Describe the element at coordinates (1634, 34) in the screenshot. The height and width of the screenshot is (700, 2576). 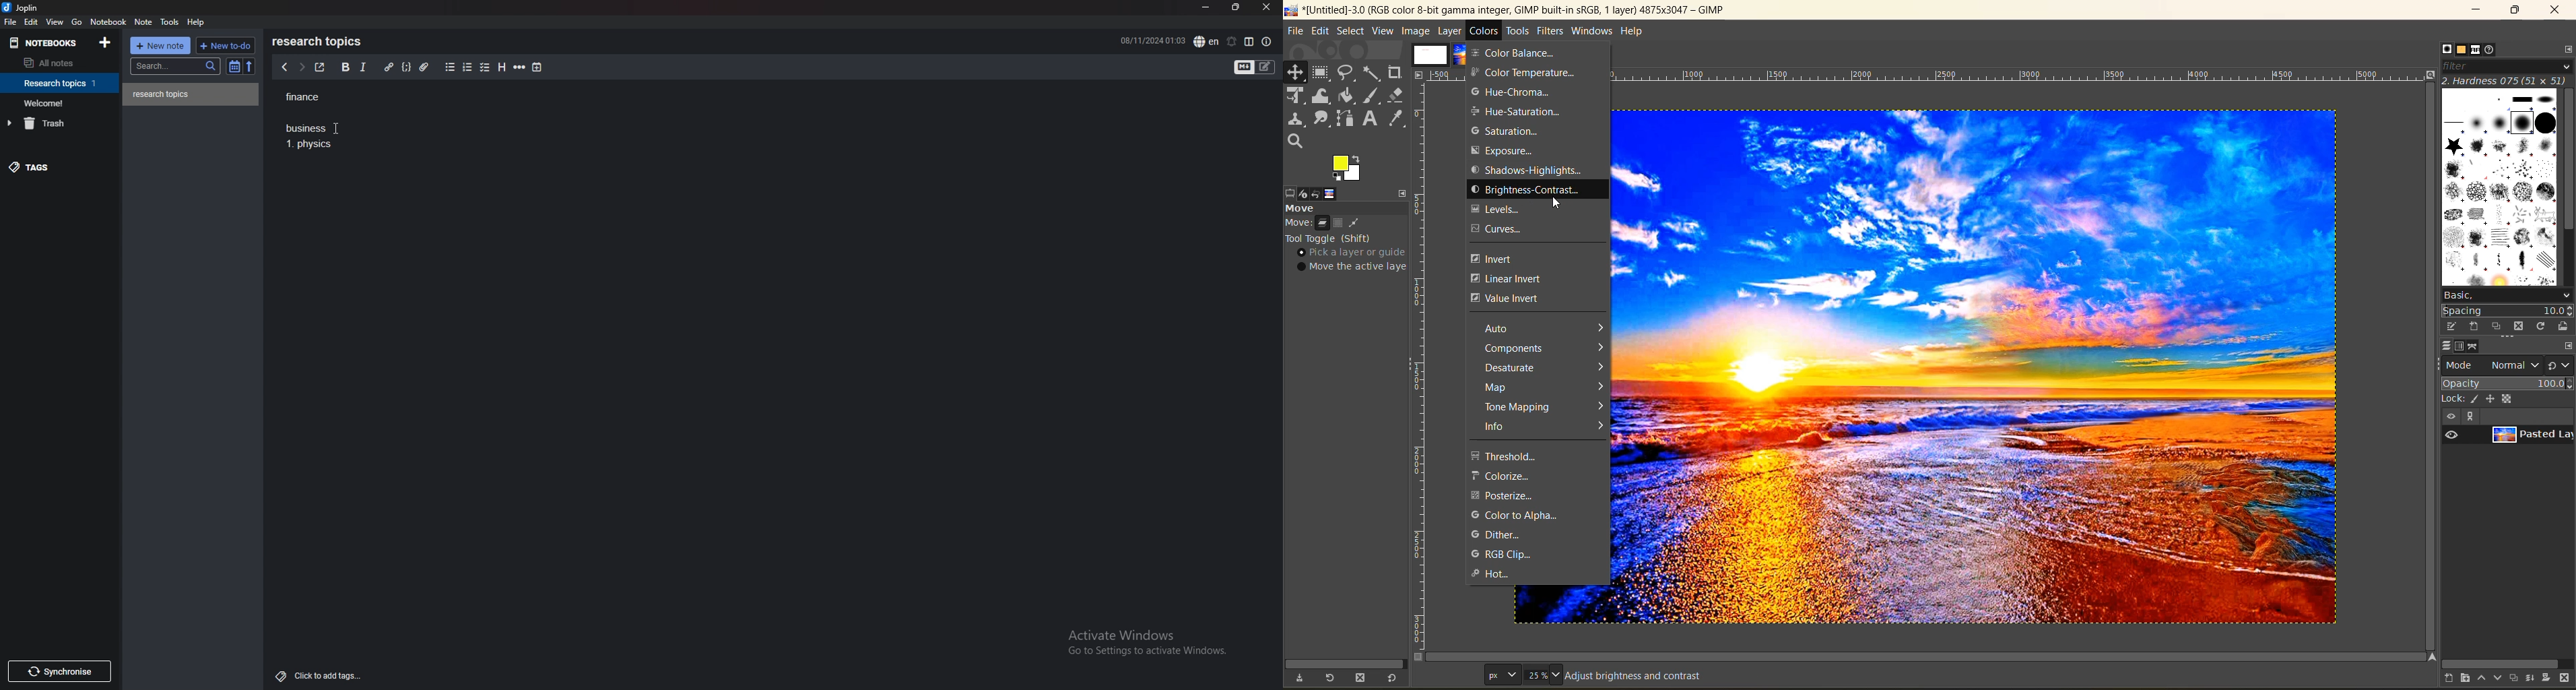
I see `help` at that location.